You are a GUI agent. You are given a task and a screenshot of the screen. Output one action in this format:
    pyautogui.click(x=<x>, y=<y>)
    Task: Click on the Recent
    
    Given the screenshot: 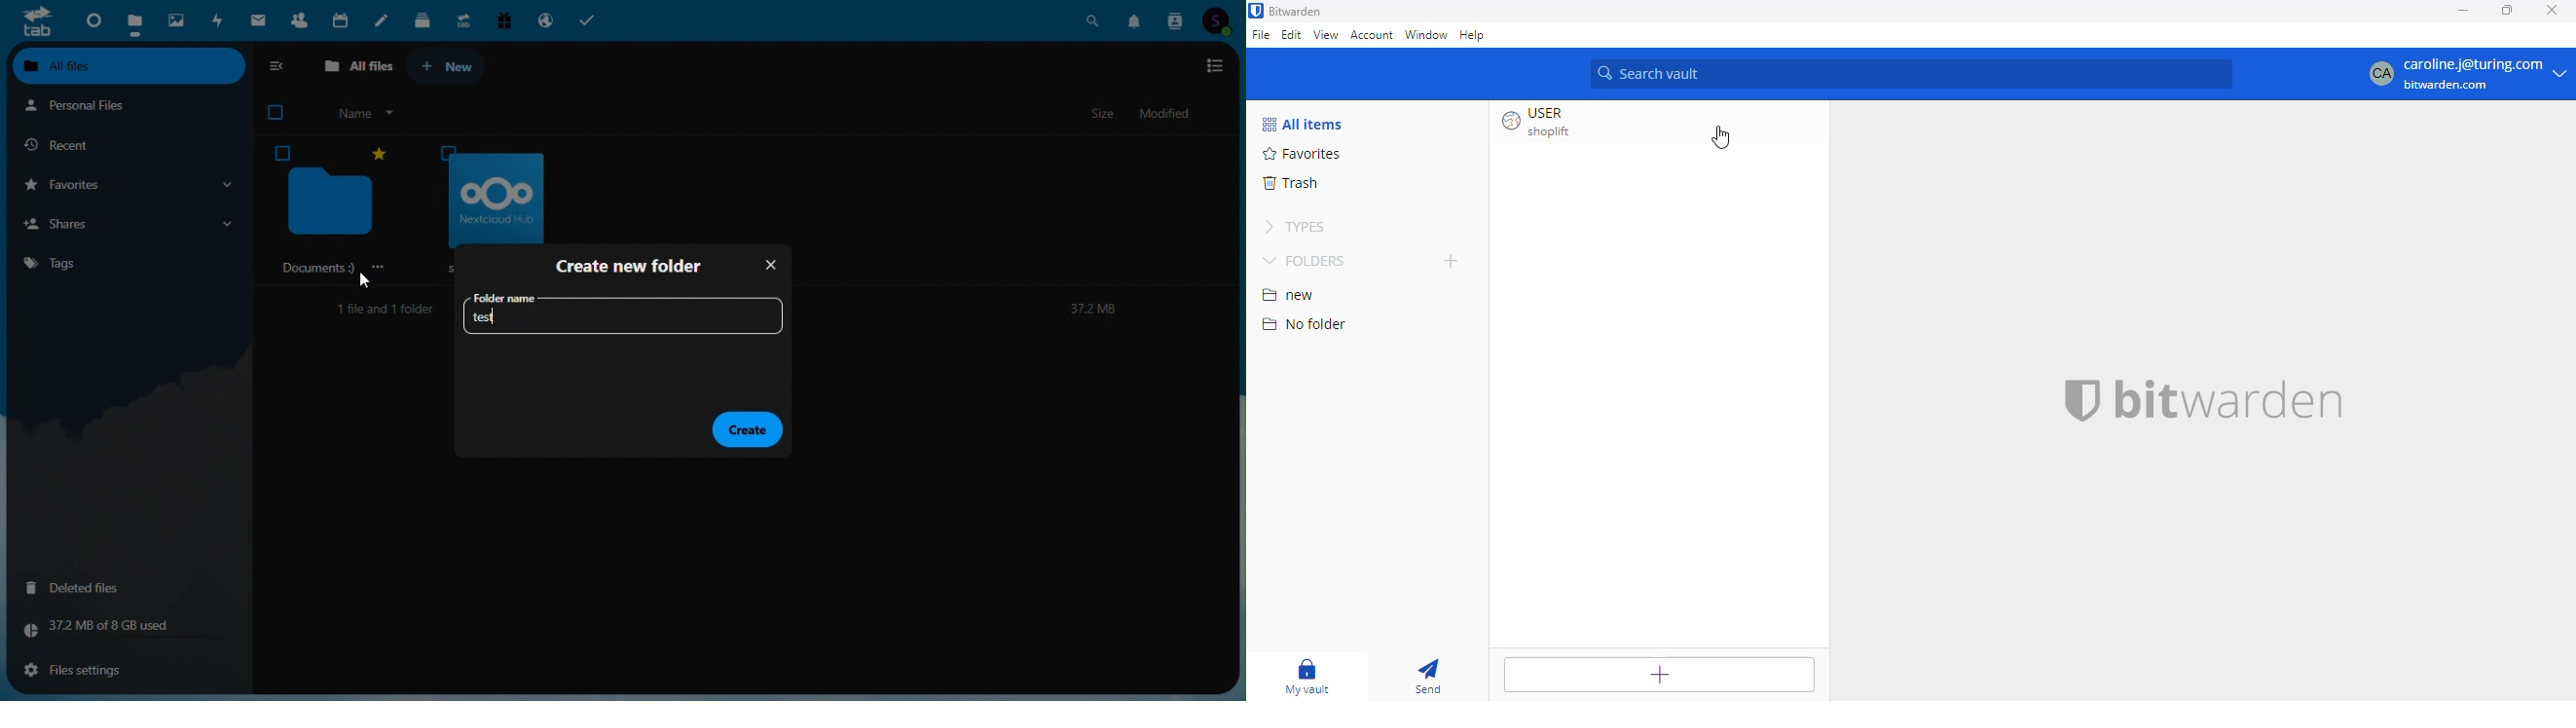 What is the action you would take?
    pyautogui.click(x=122, y=148)
    